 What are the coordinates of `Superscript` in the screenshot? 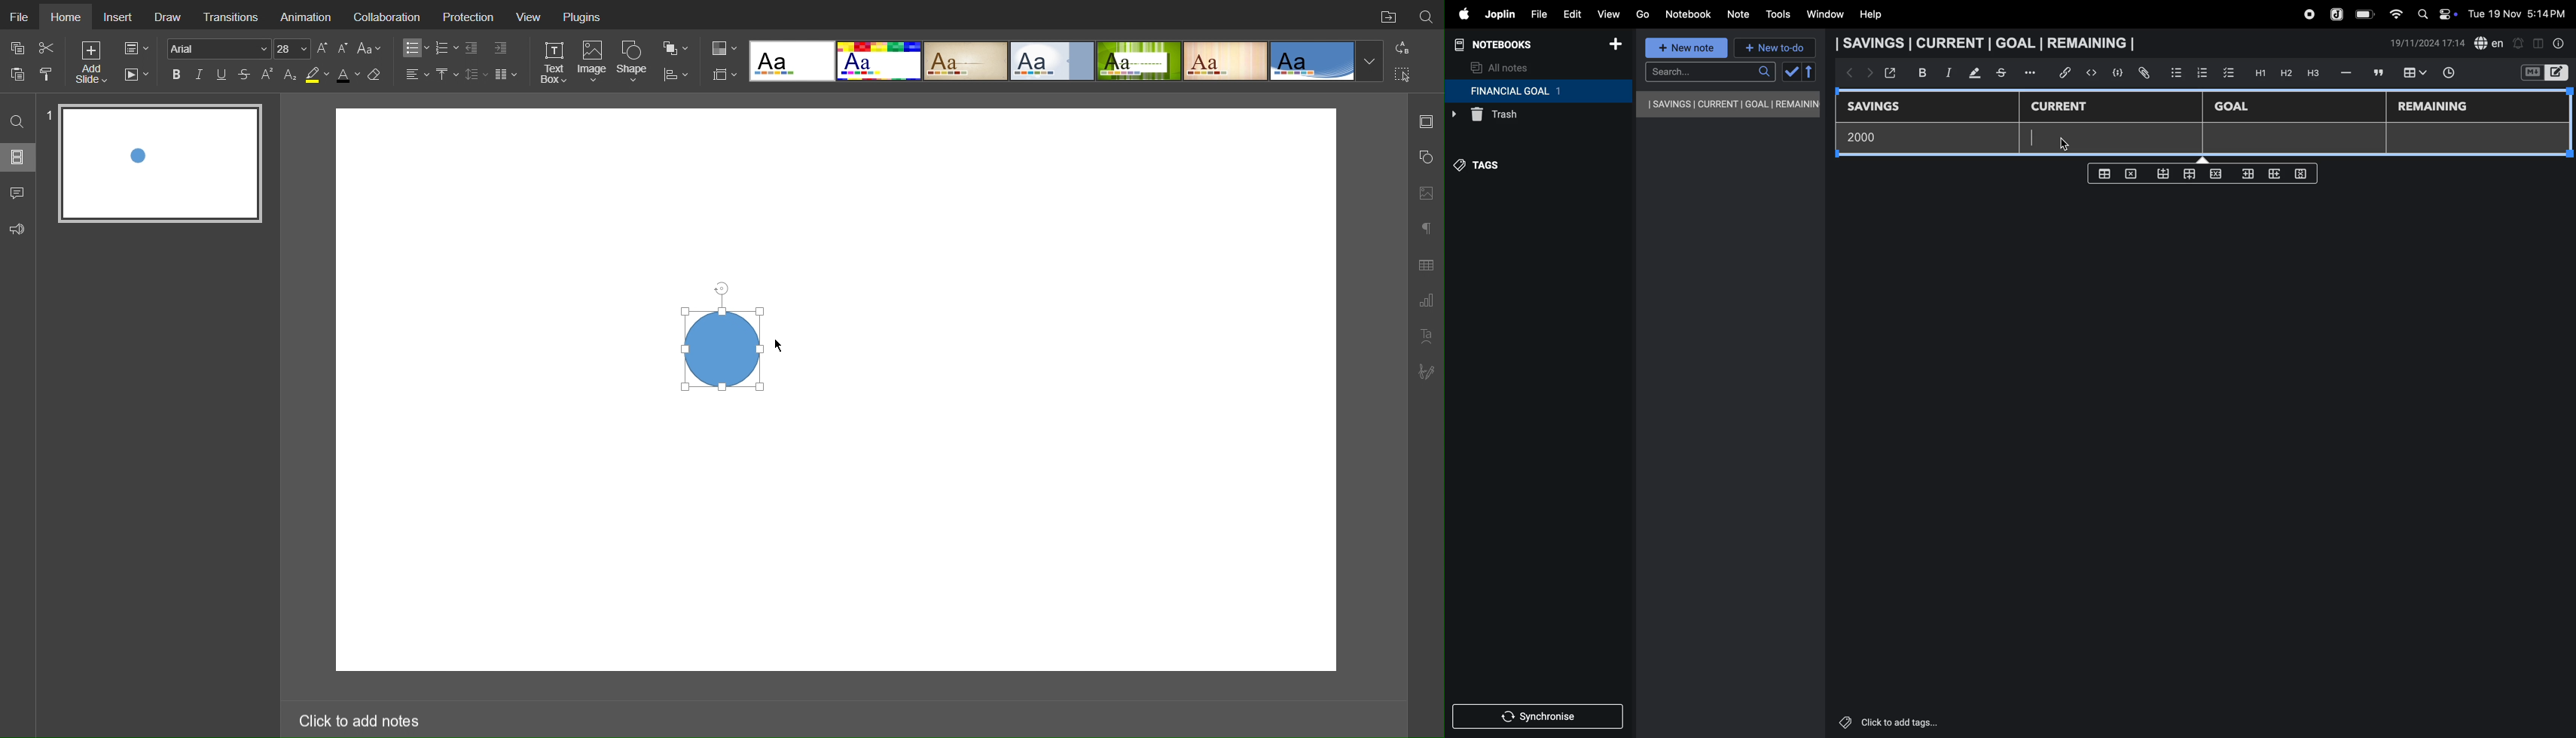 It's located at (268, 75).